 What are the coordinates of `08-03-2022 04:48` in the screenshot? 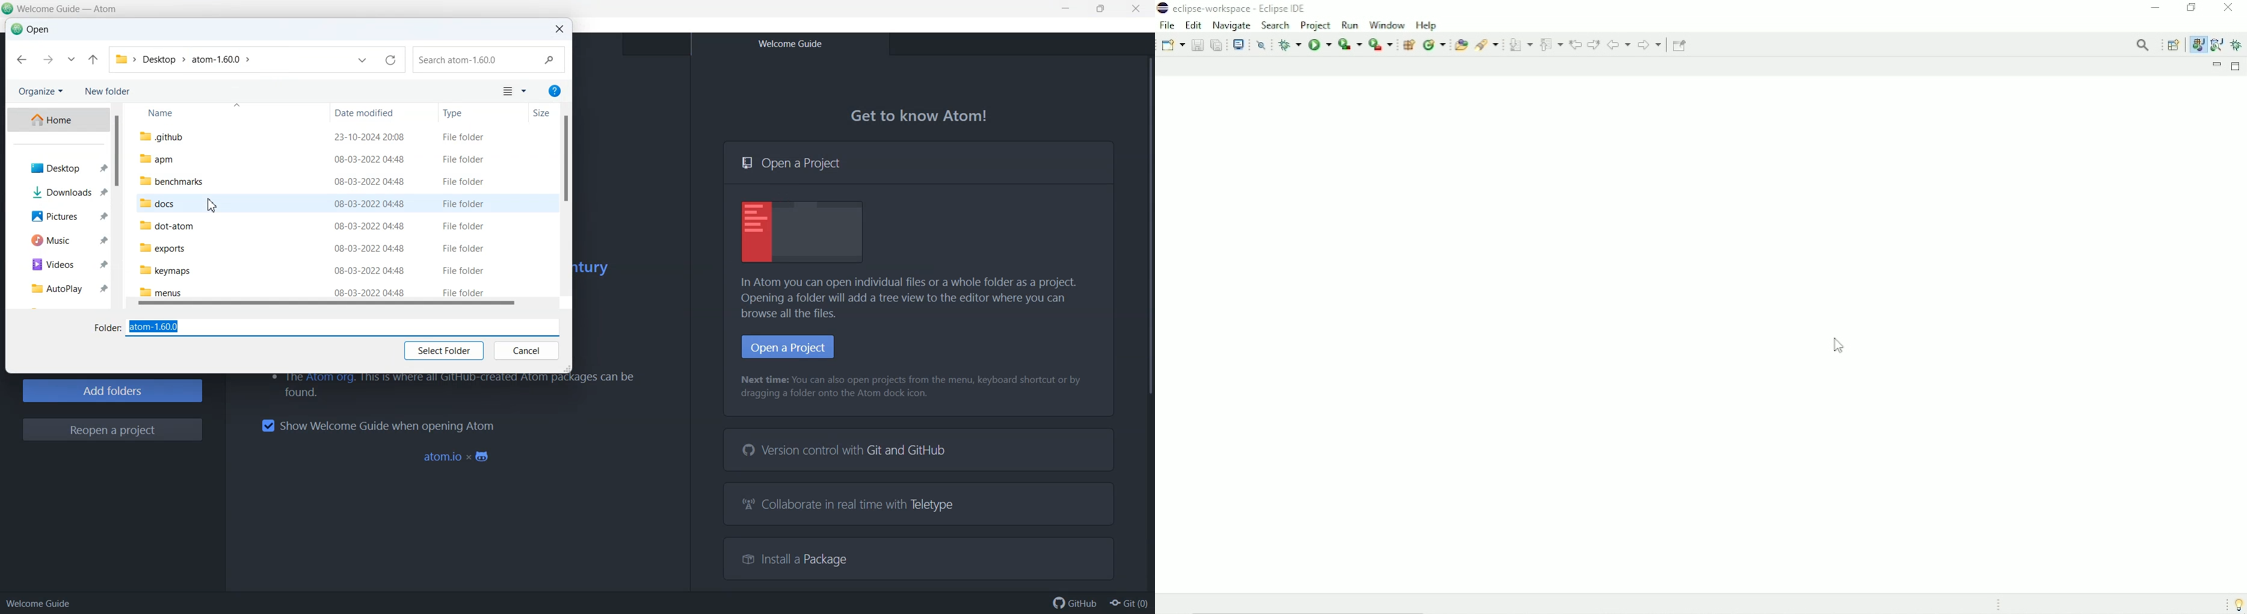 It's located at (370, 271).